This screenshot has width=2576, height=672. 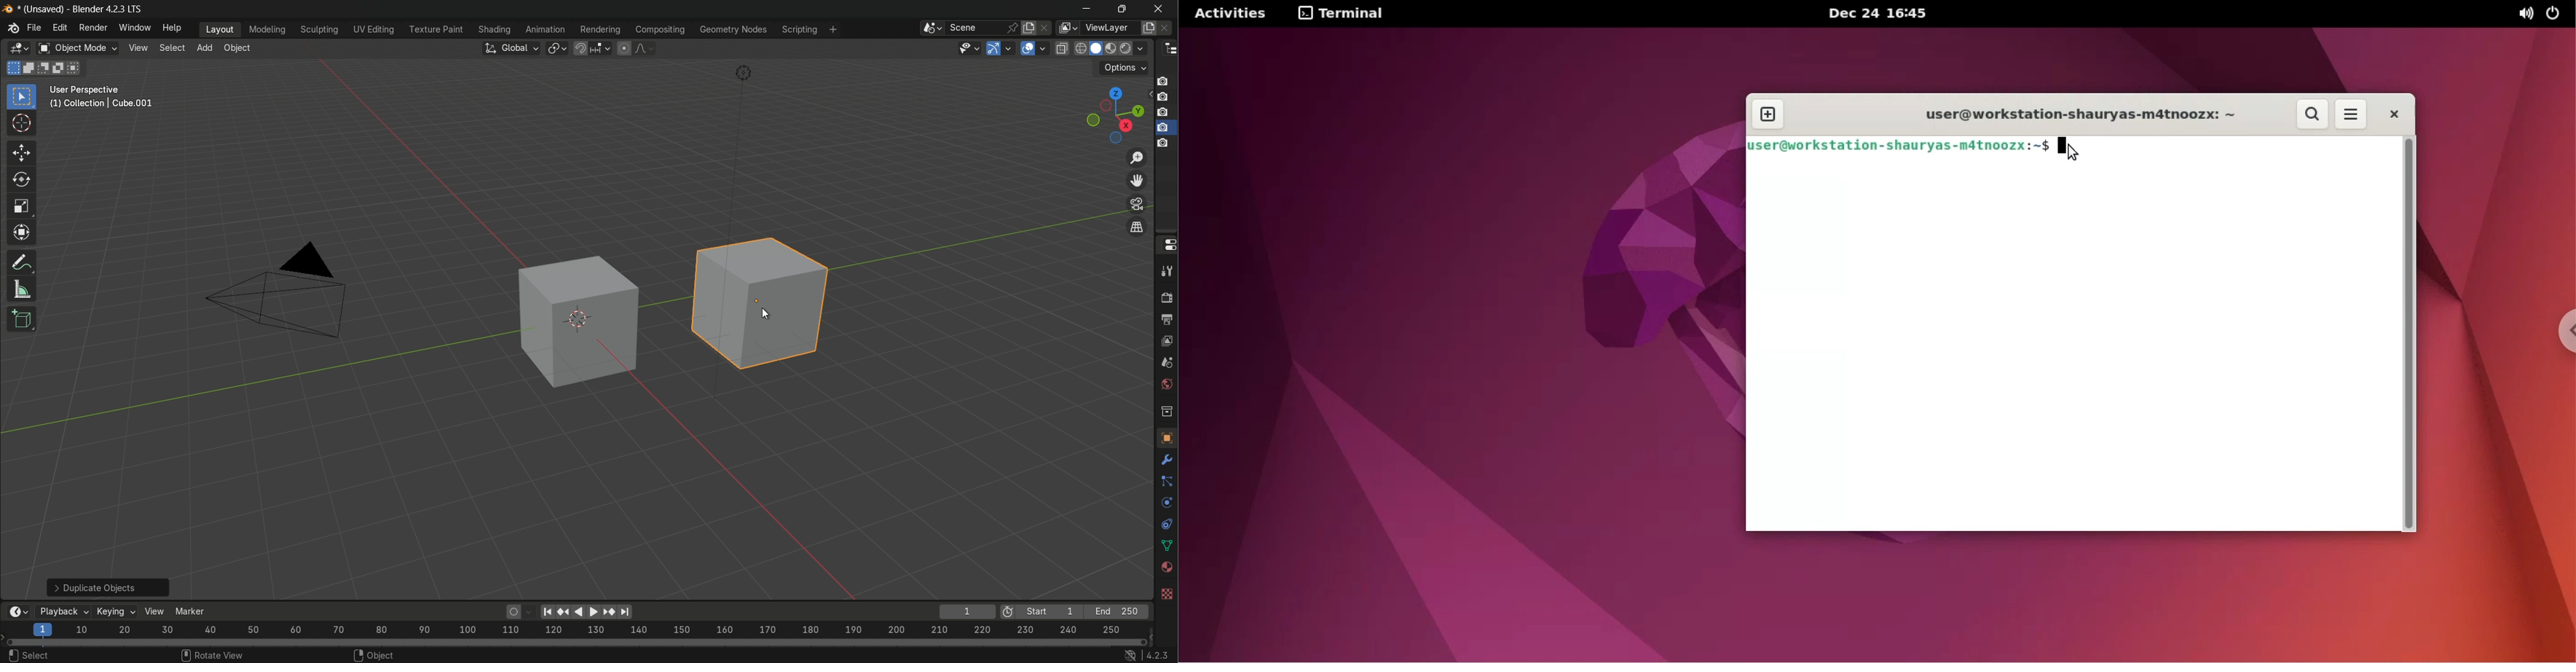 I want to click on Automatic Constraint, so click(x=684, y=655).